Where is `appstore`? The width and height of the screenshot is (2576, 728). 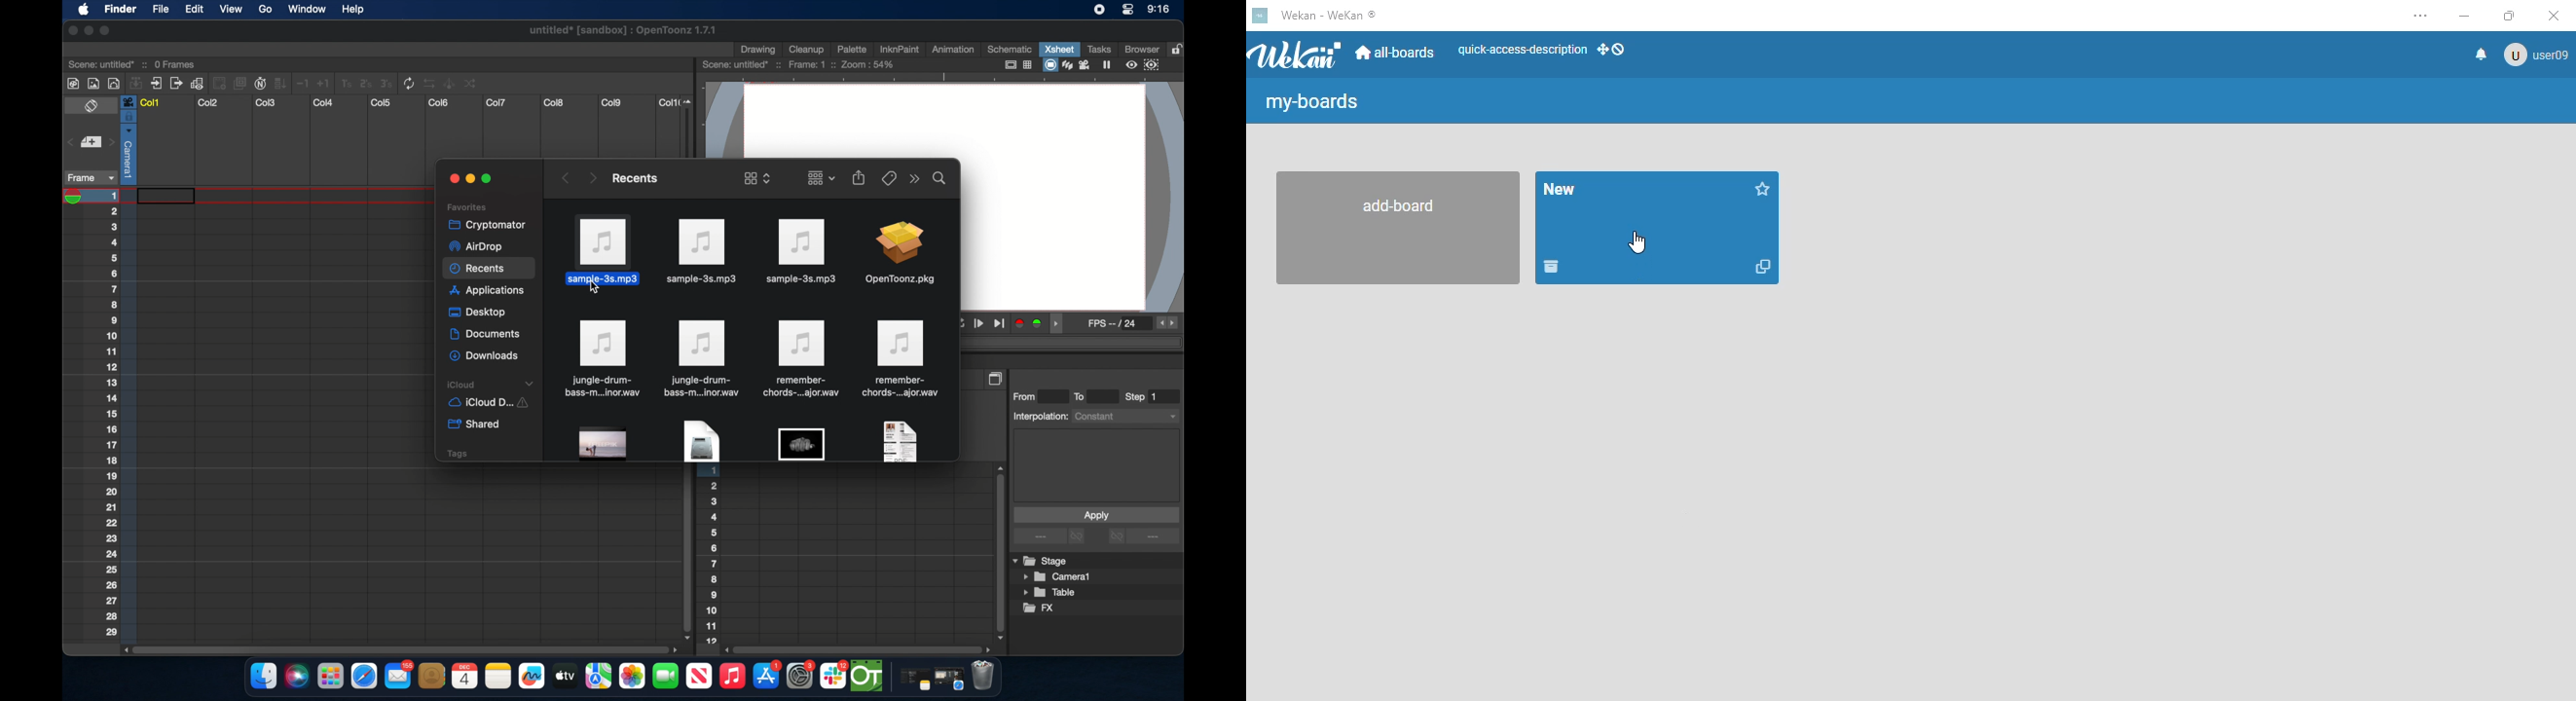 appstore is located at coordinates (767, 676).